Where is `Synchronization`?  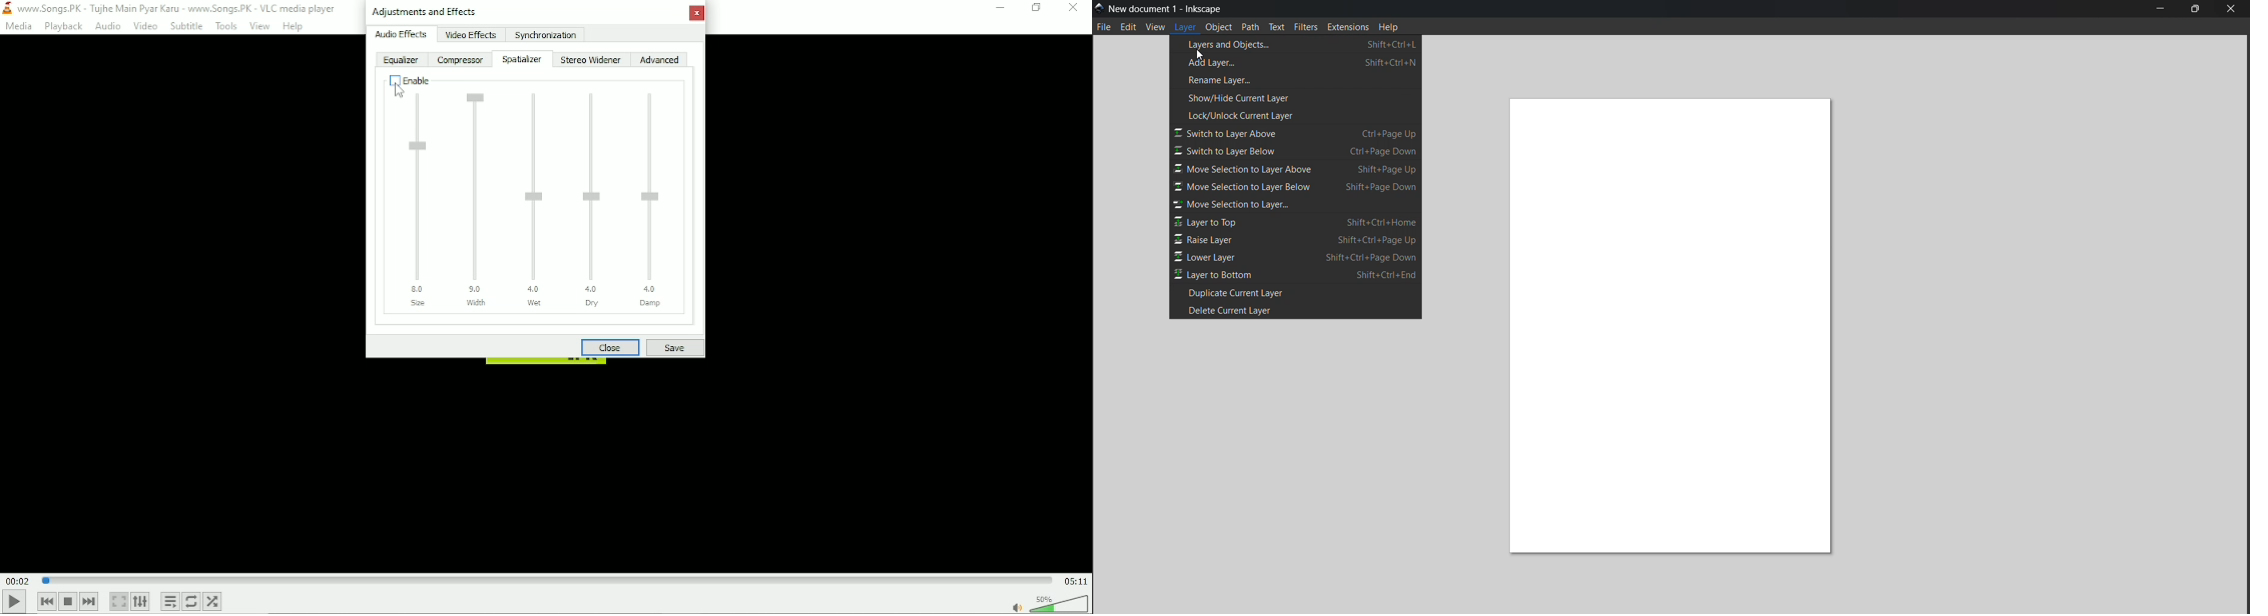
Synchronization is located at coordinates (546, 34).